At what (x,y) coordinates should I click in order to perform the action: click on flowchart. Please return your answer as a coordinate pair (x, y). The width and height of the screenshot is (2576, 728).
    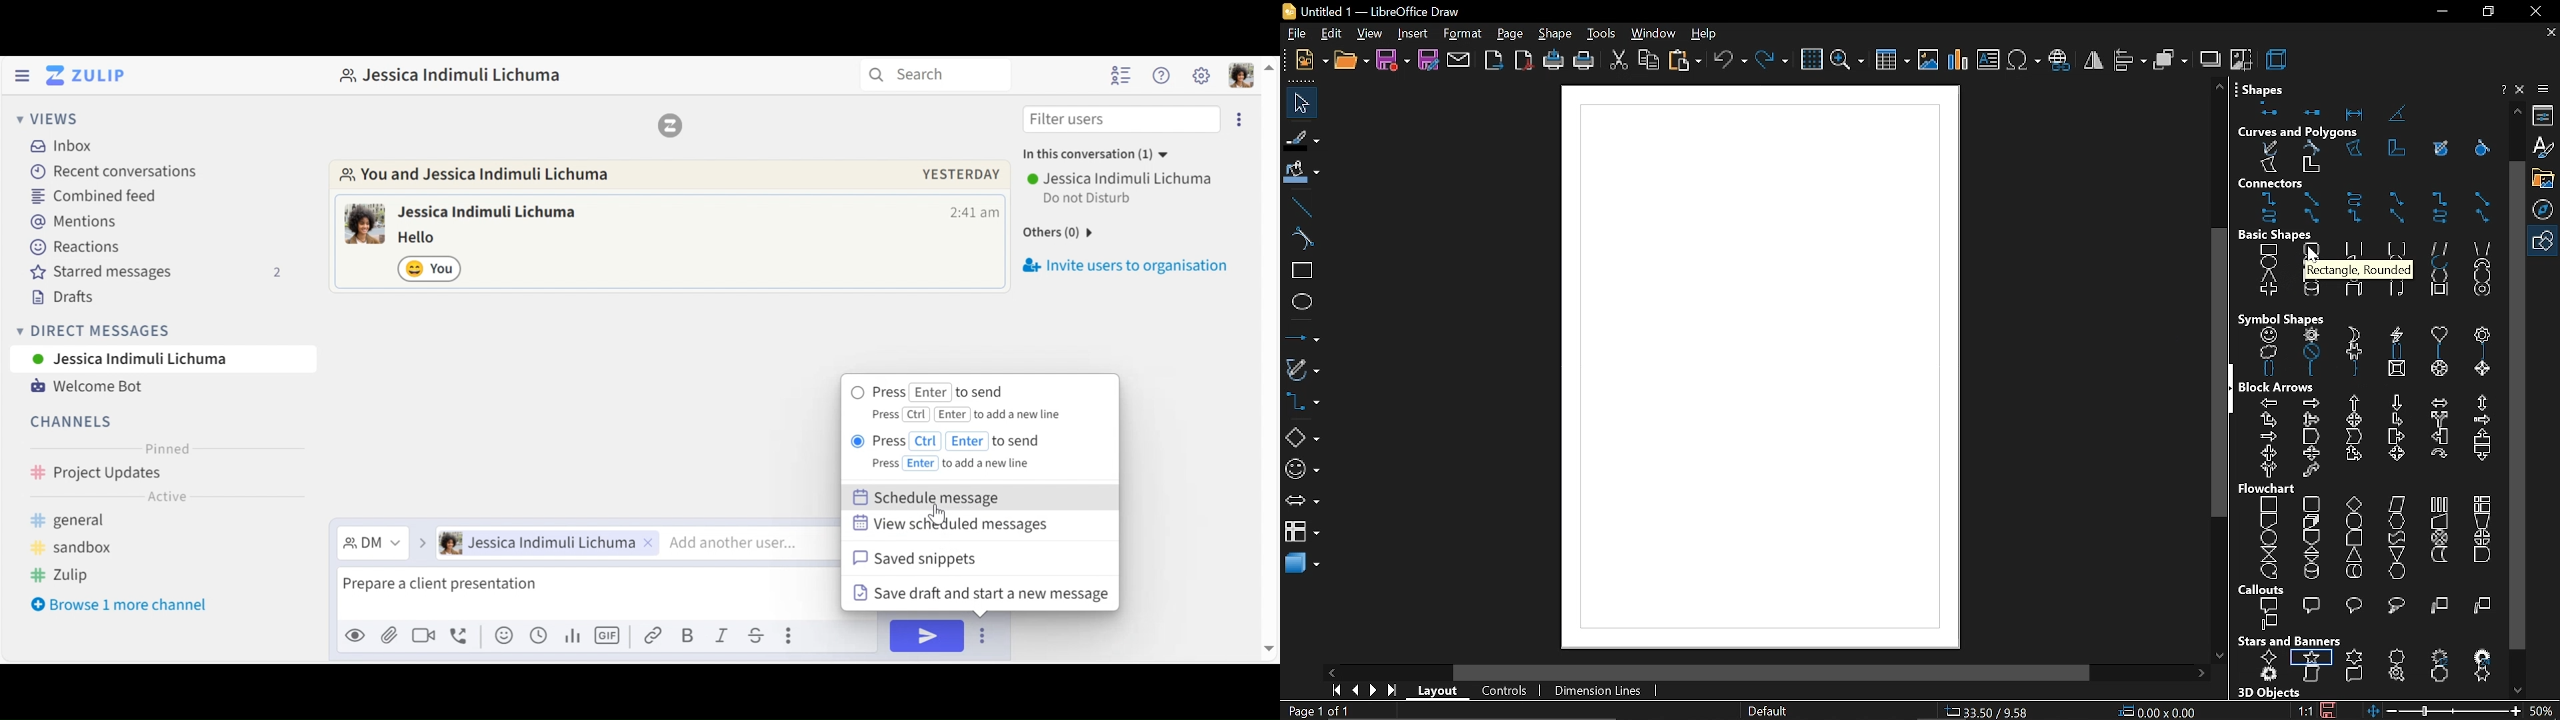
    Looking at the image, I should click on (1302, 531).